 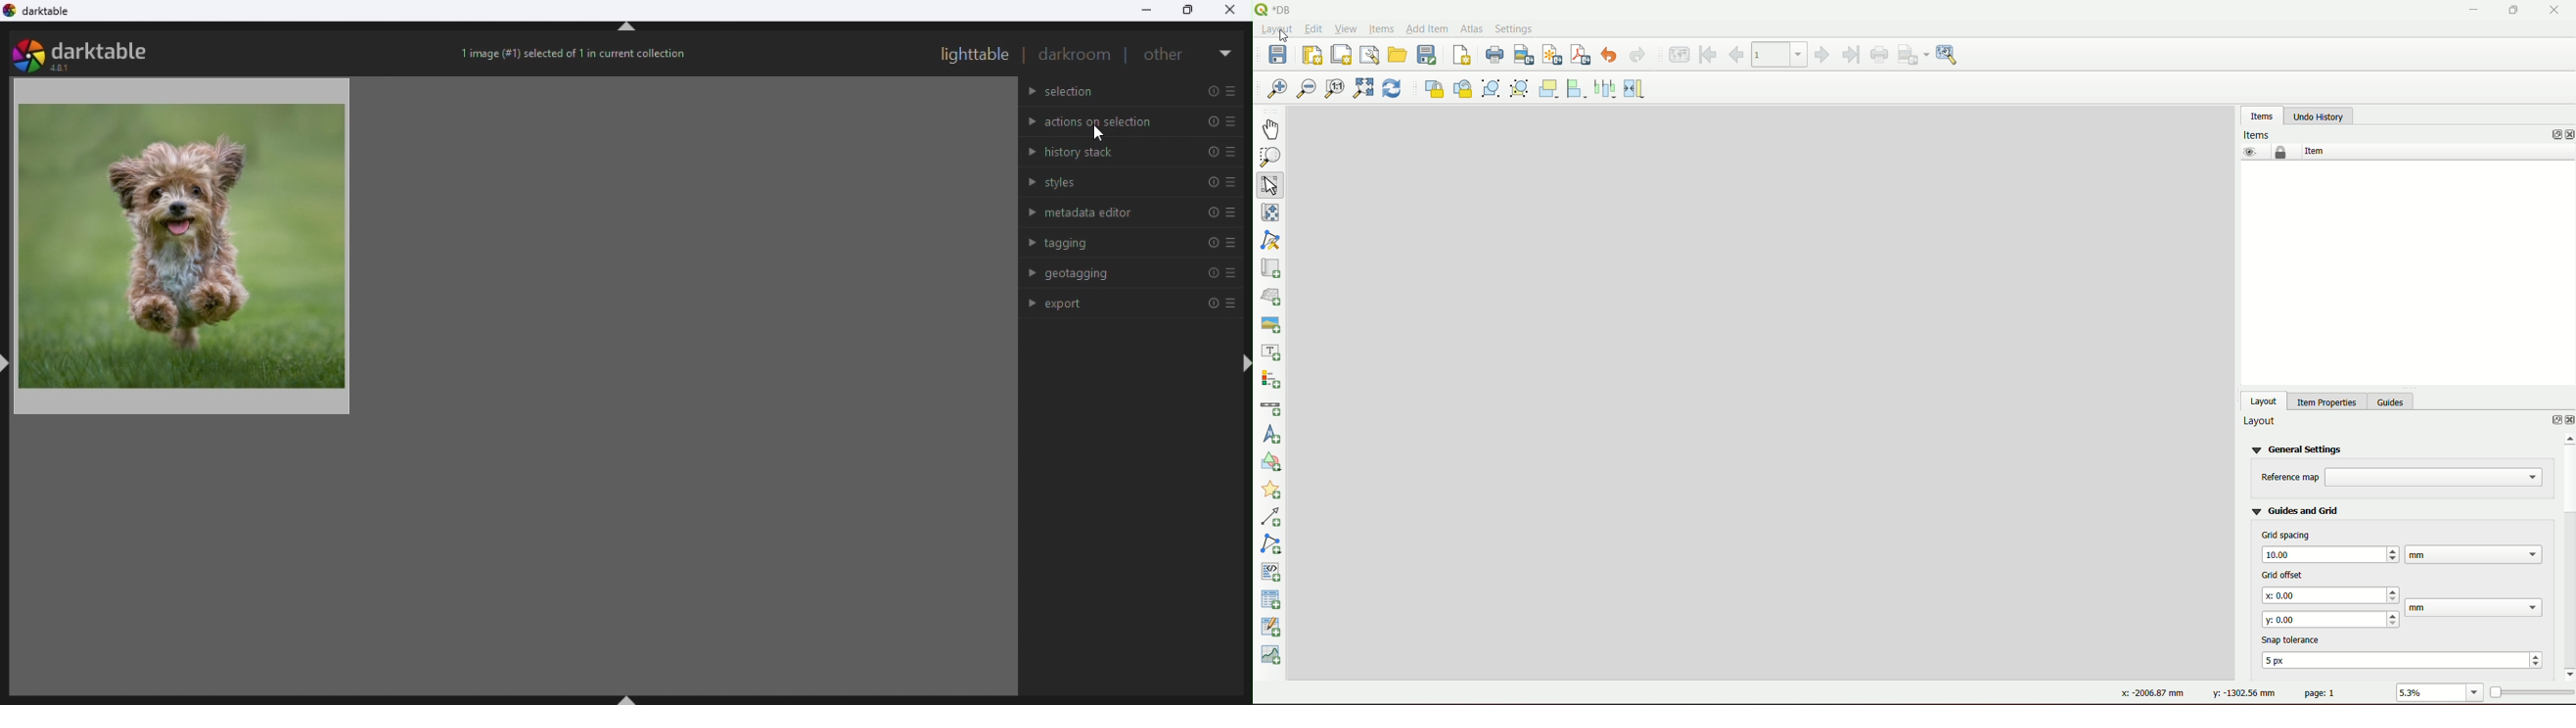 I want to click on text box, so click(x=2330, y=553).